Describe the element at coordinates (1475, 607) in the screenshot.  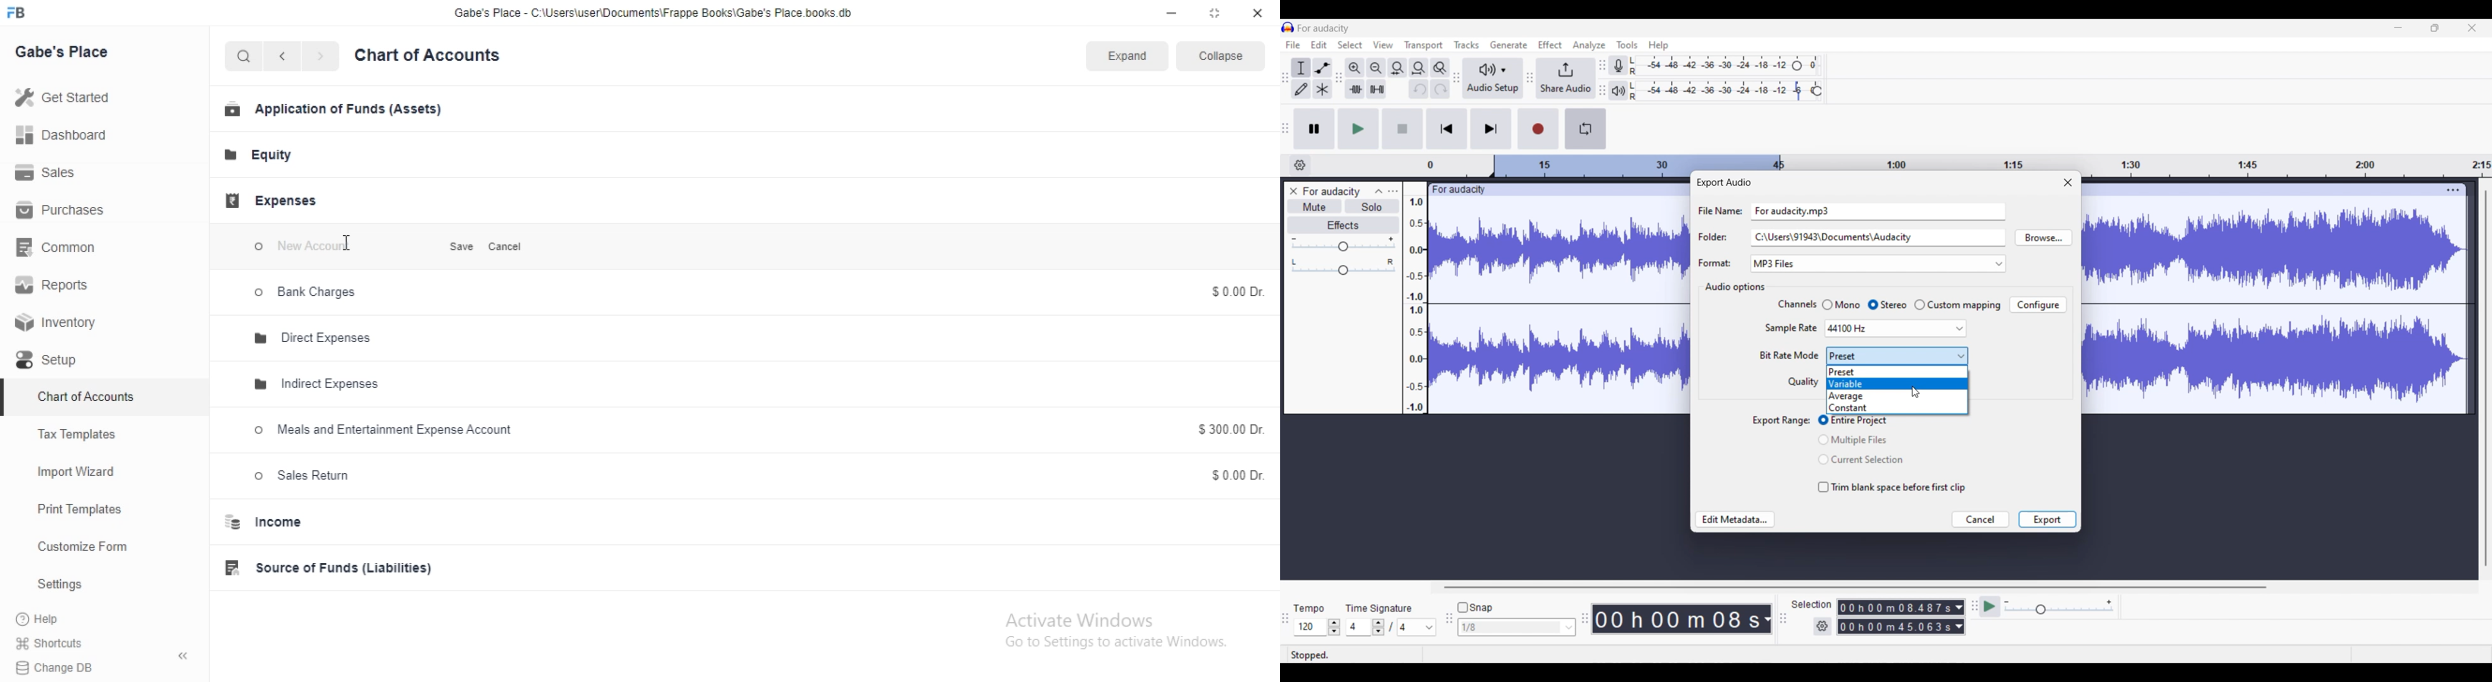
I see `Toggle for snap` at that location.